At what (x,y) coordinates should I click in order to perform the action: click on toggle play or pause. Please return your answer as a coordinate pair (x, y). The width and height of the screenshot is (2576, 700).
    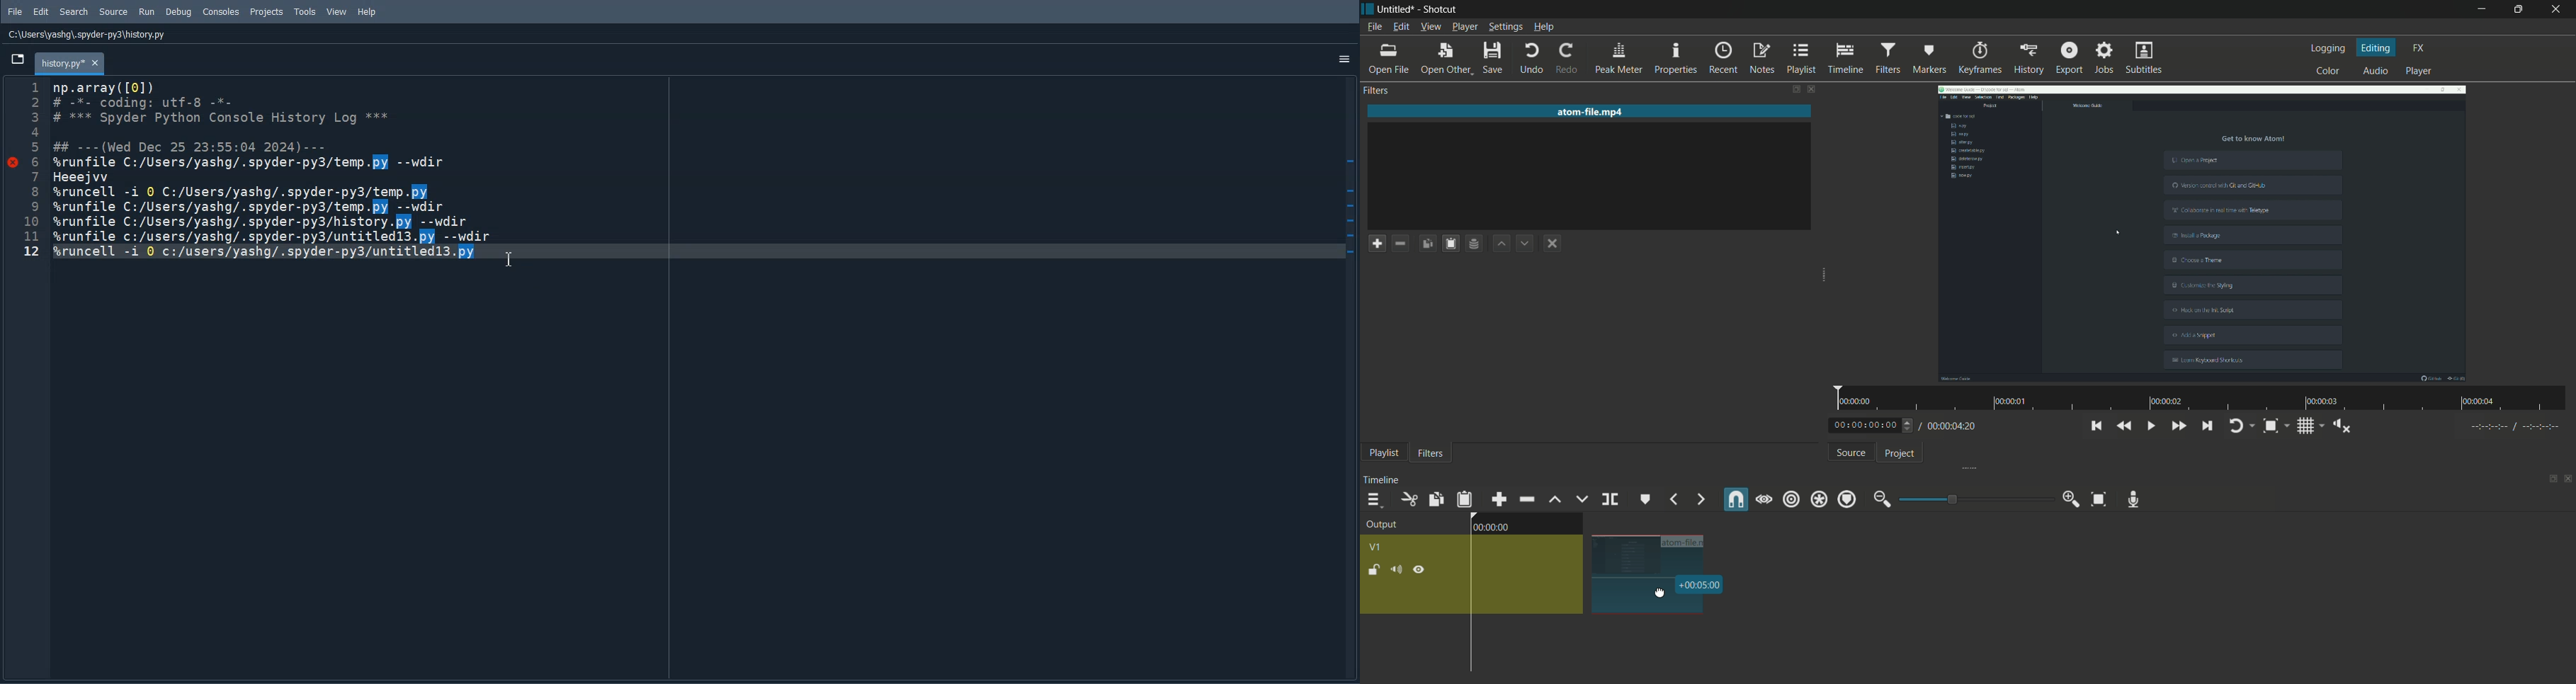
    Looking at the image, I should click on (2149, 425).